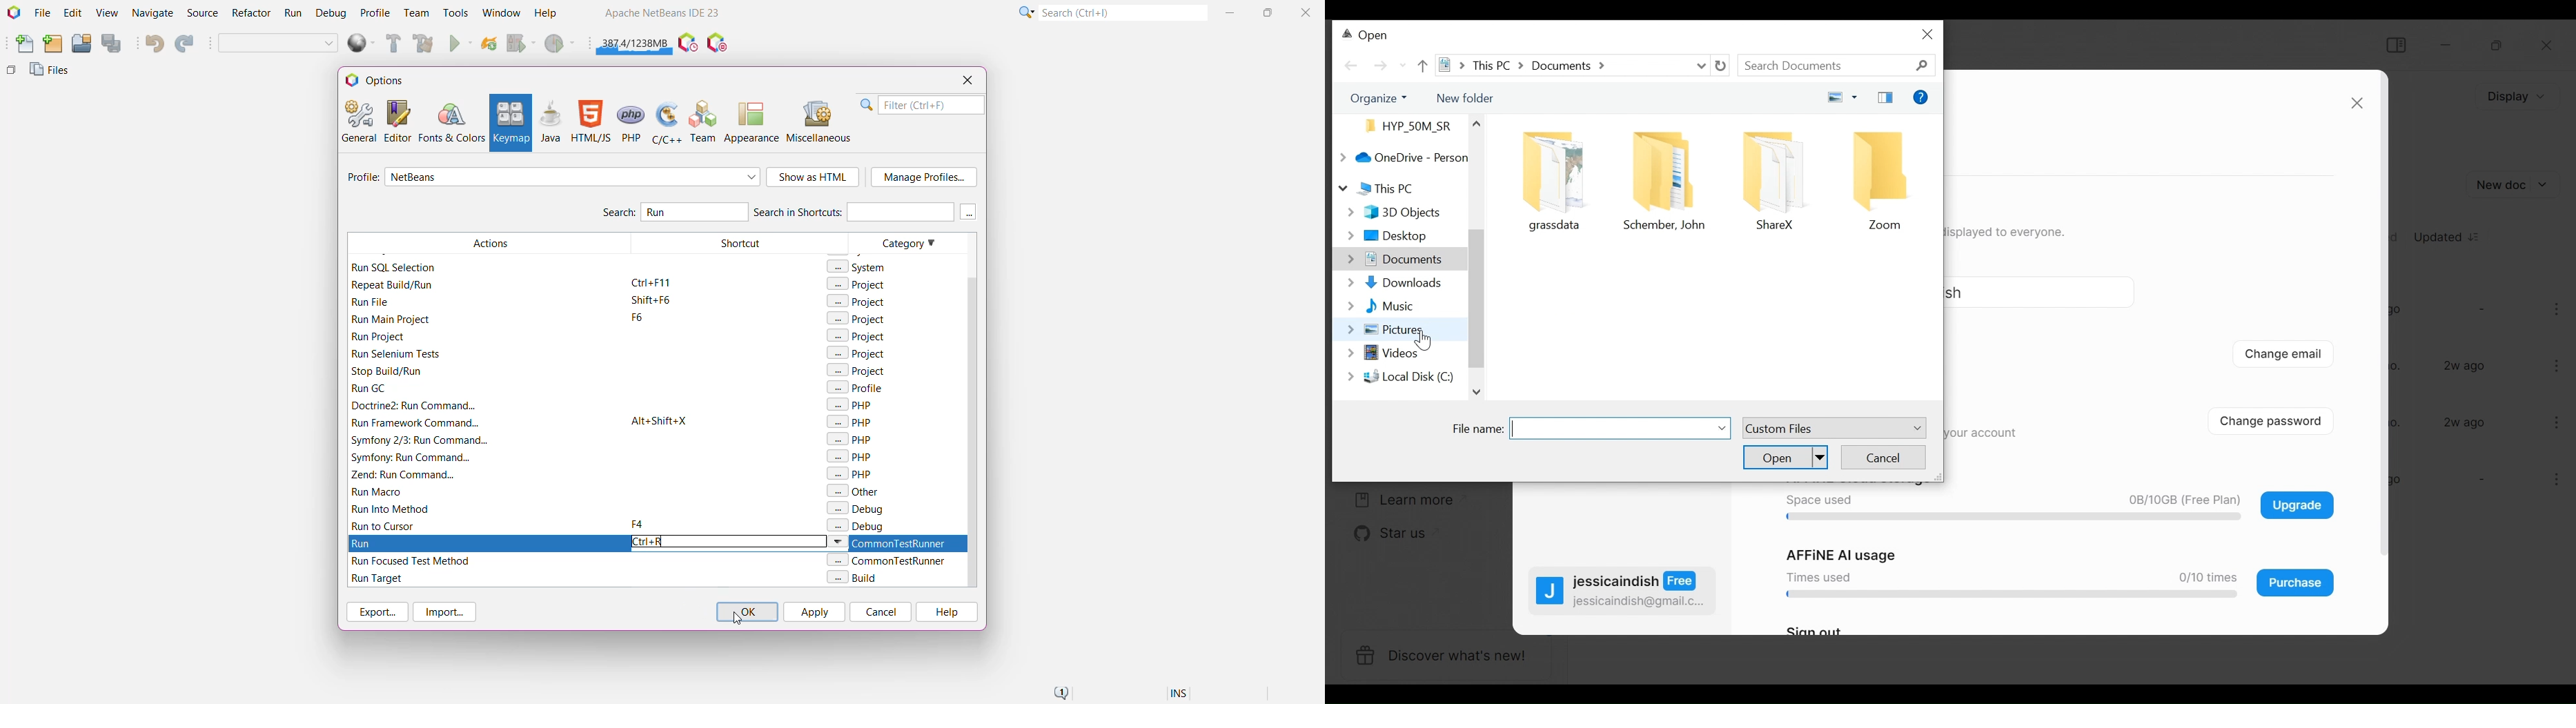  What do you see at coordinates (2297, 505) in the screenshot?
I see `Upgrade` at bounding box center [2297, 505].